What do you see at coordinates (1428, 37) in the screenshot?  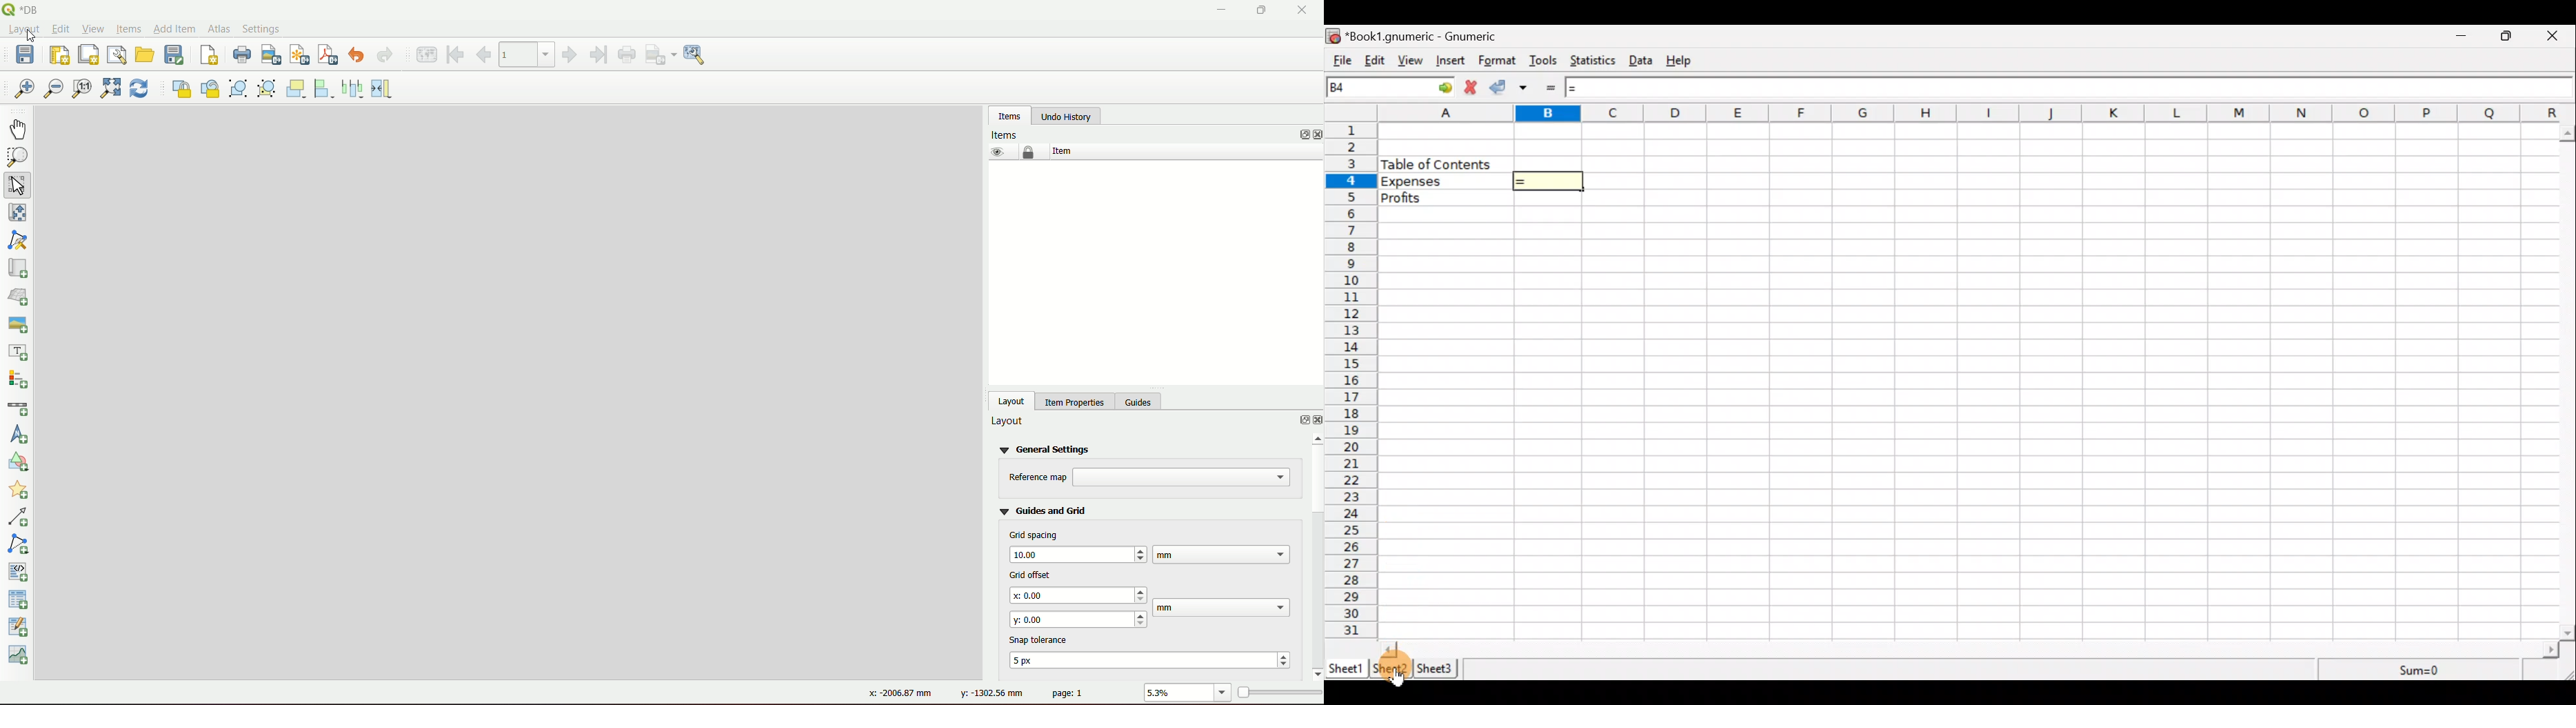 I see `“Book1.gnumeric - Gnumeric` at bounding box center [1428, 37].